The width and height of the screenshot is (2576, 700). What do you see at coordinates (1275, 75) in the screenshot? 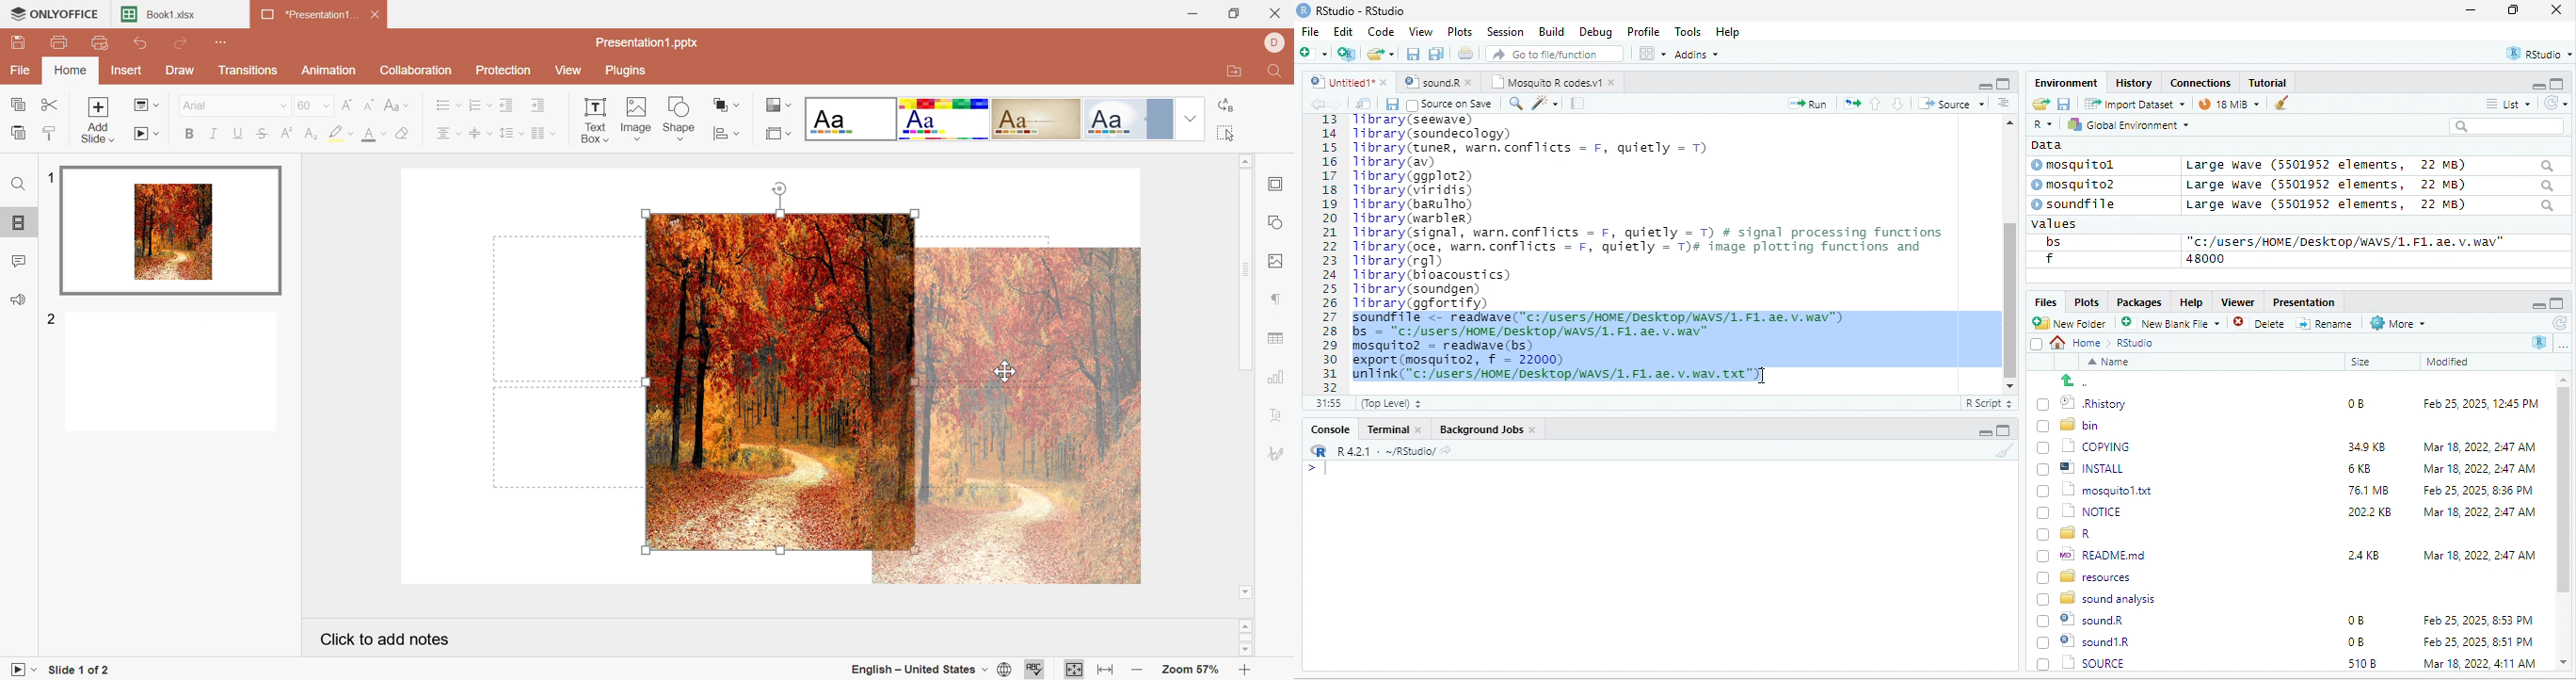
I see `Find` at bounding box center [1275, 75].